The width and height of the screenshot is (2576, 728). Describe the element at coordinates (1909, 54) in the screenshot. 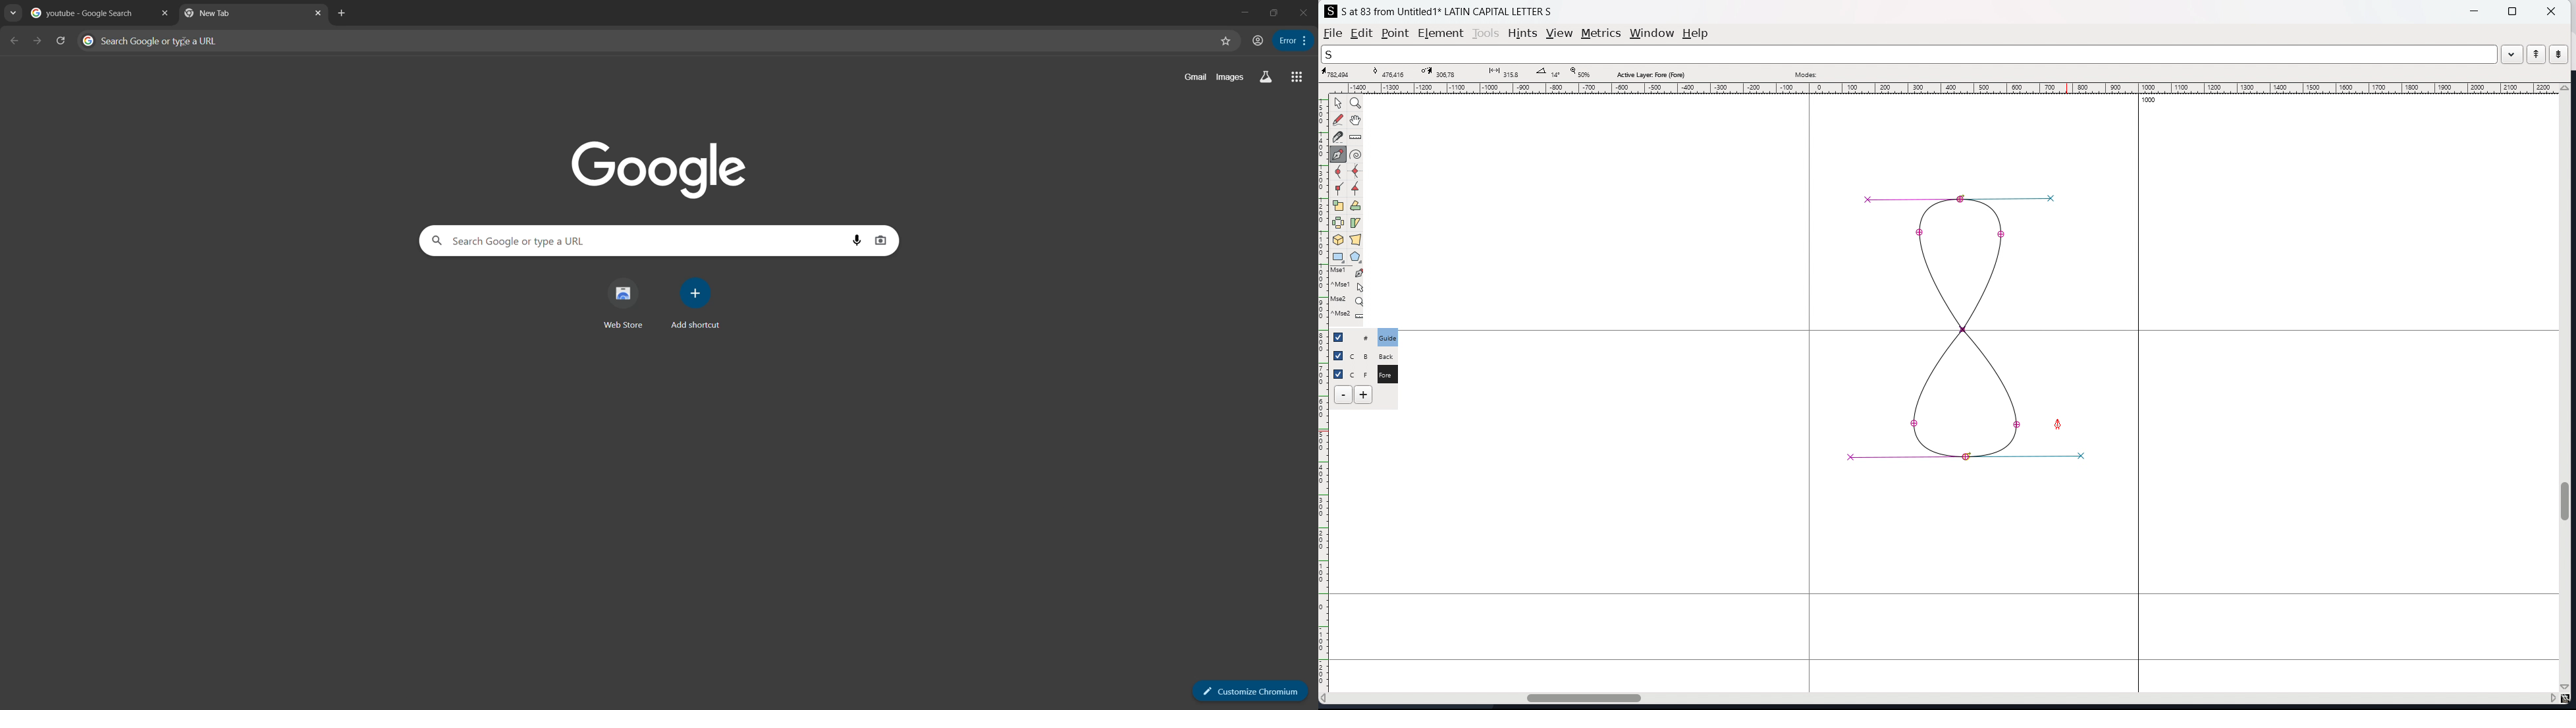

I see `search  the wordlist` at that location.